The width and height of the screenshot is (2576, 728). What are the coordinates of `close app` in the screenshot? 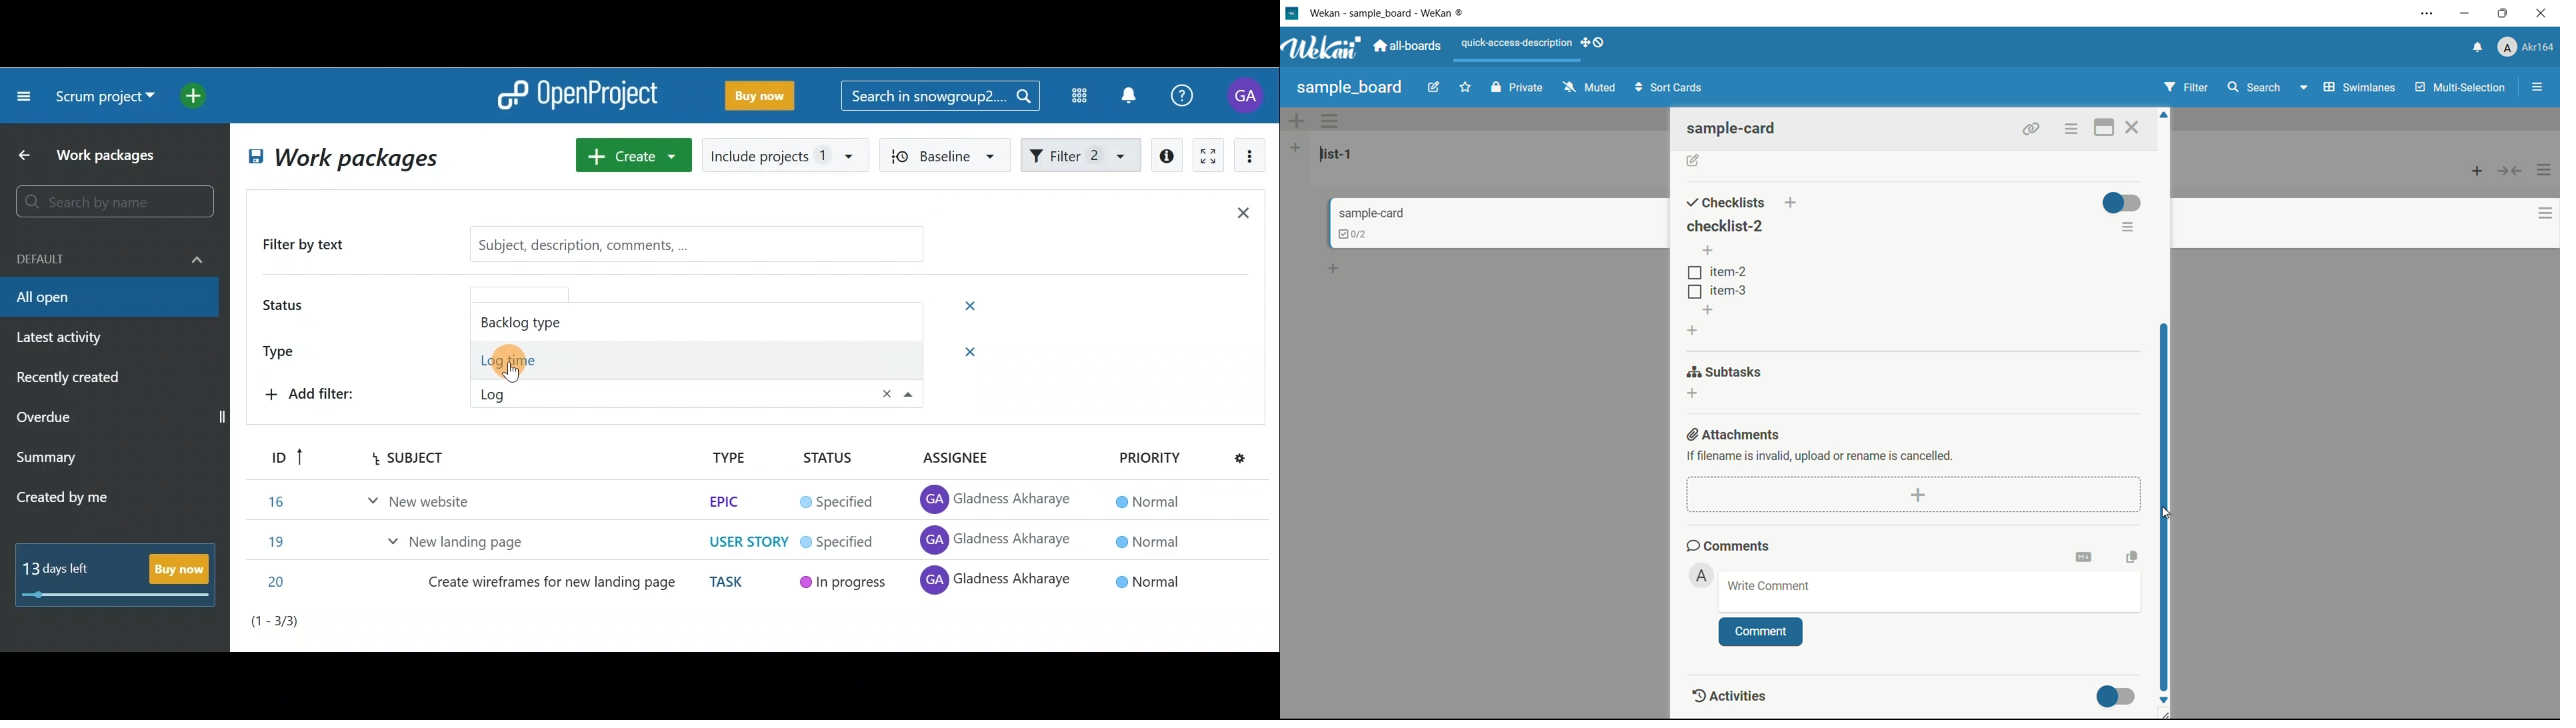 It's located at (2543, 13).